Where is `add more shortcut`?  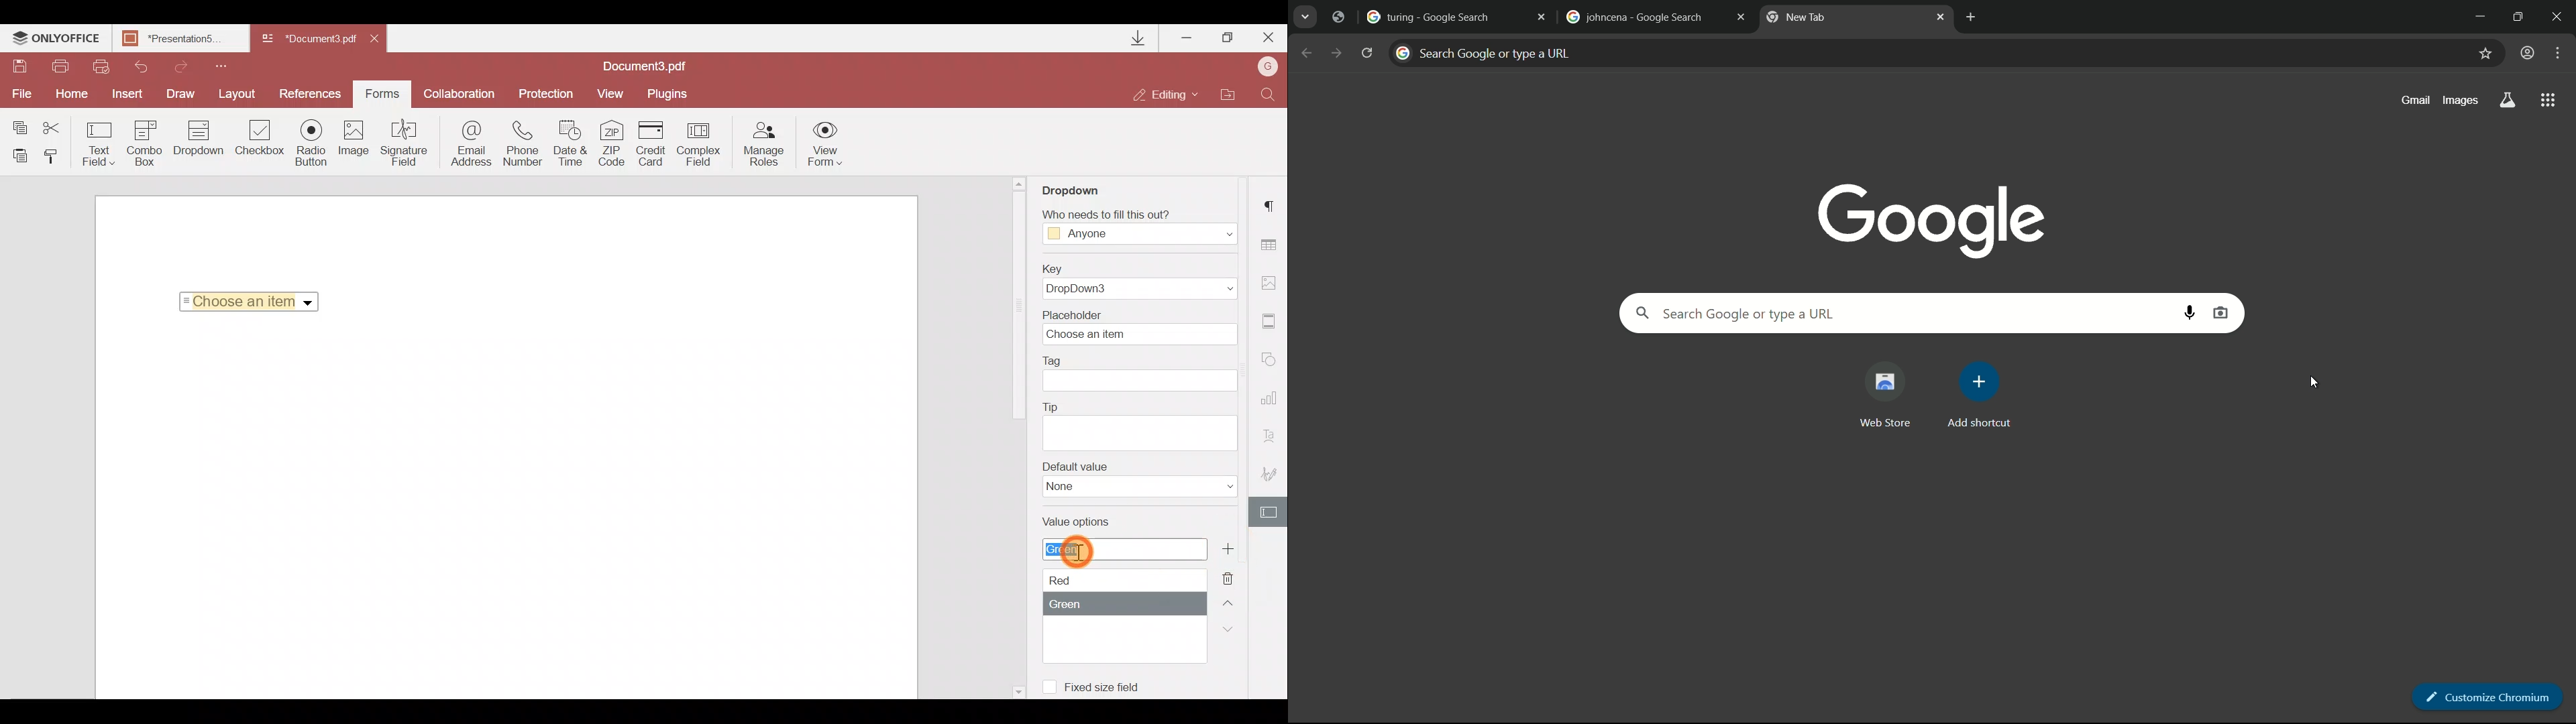
add more shortcut is located at coordinates (1980, 396).